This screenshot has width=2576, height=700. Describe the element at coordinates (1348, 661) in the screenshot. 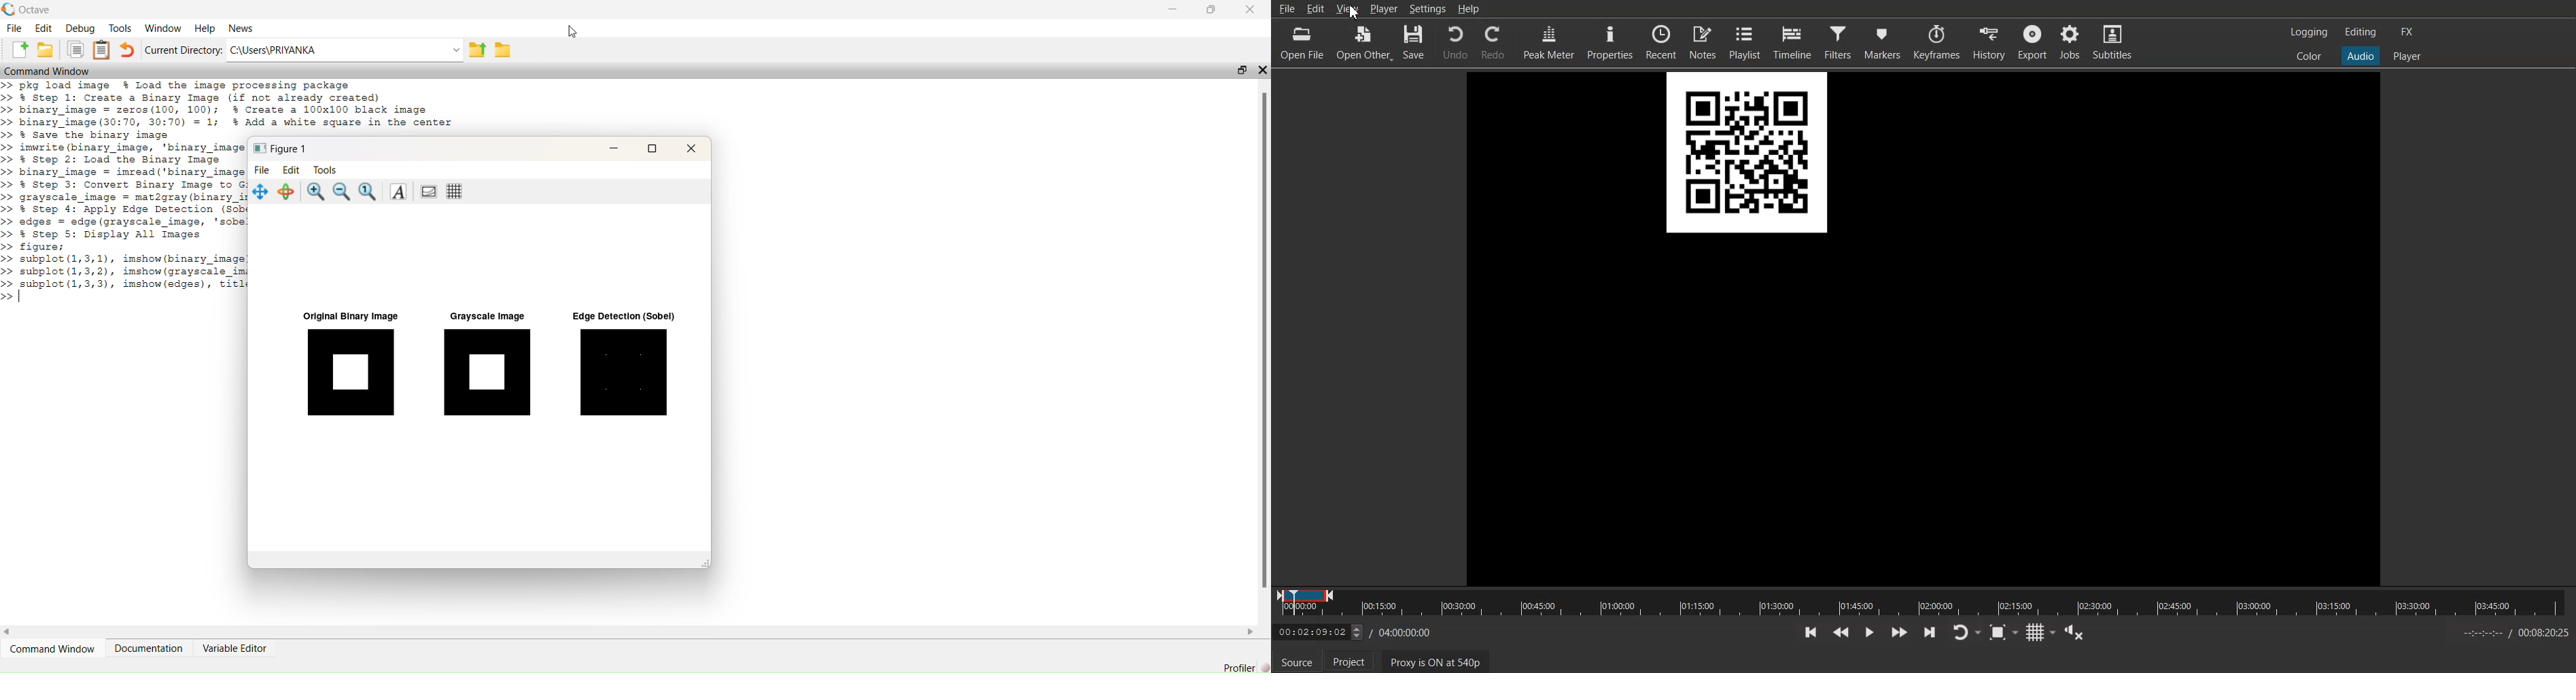

I see `Project` at that location.